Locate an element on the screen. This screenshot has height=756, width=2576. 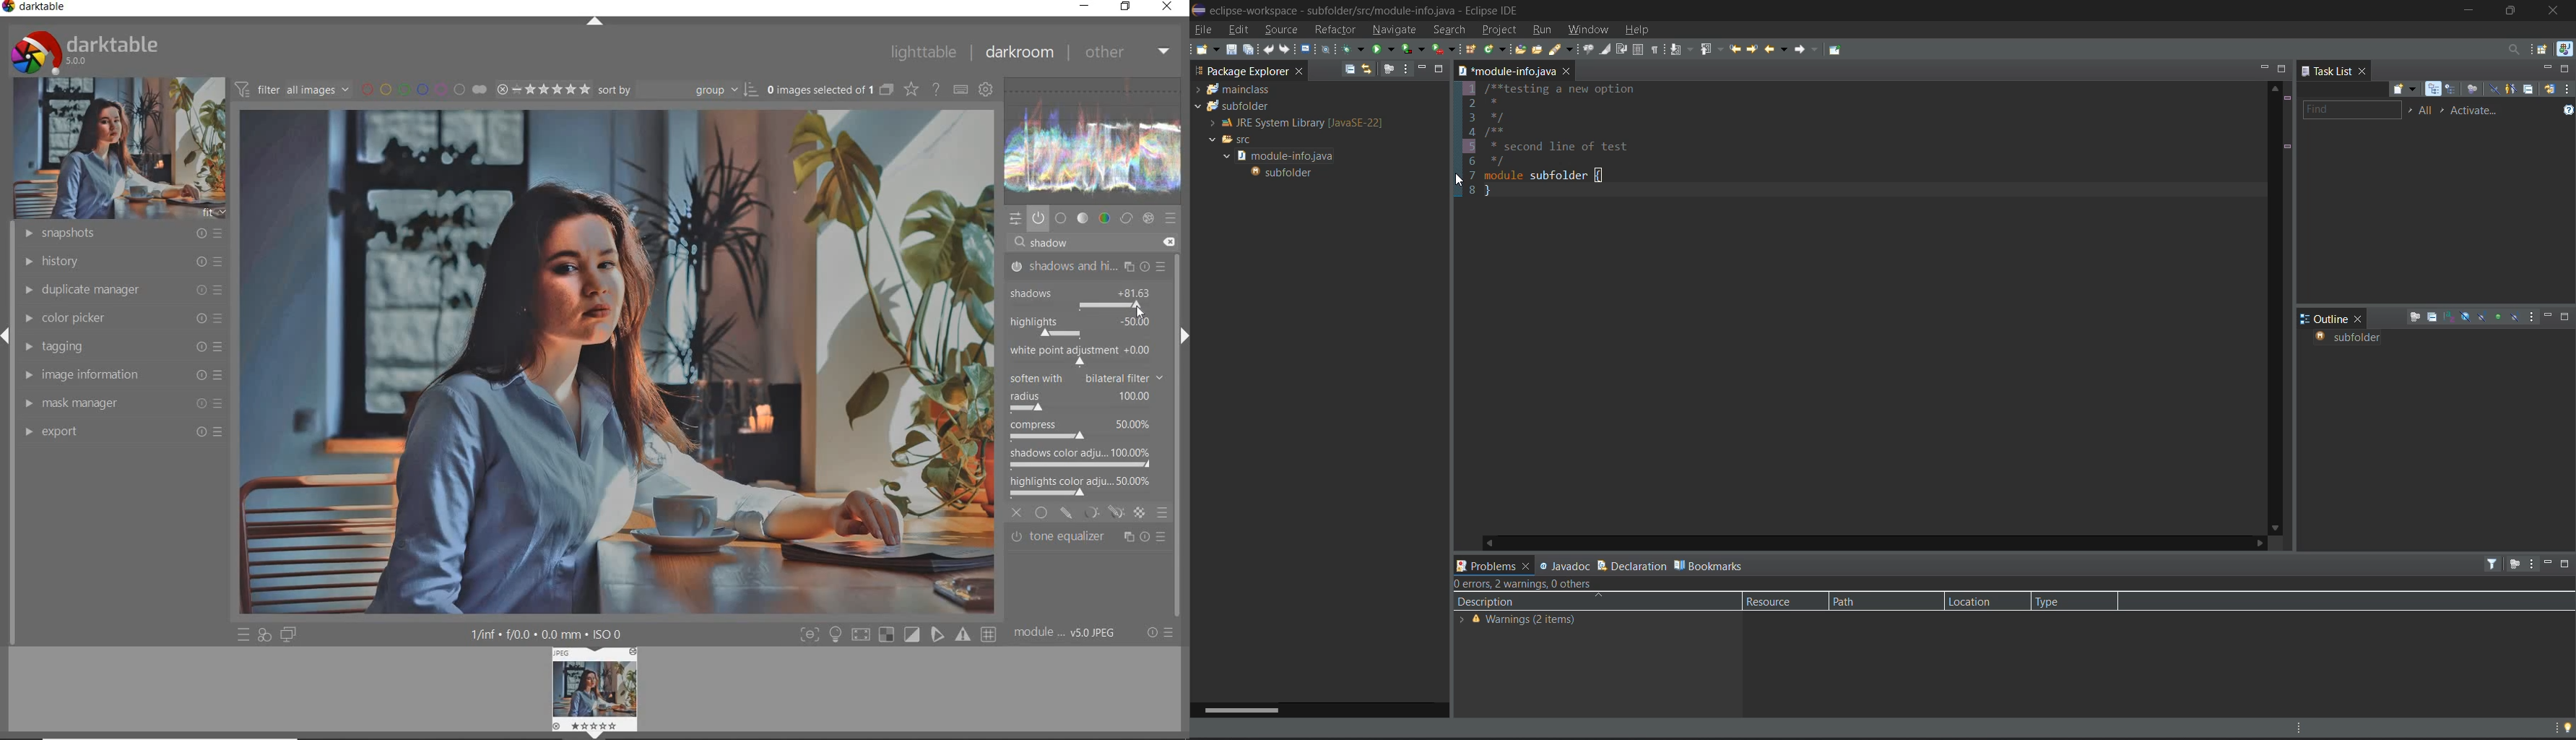
base is located at coordinates (1062, 218).